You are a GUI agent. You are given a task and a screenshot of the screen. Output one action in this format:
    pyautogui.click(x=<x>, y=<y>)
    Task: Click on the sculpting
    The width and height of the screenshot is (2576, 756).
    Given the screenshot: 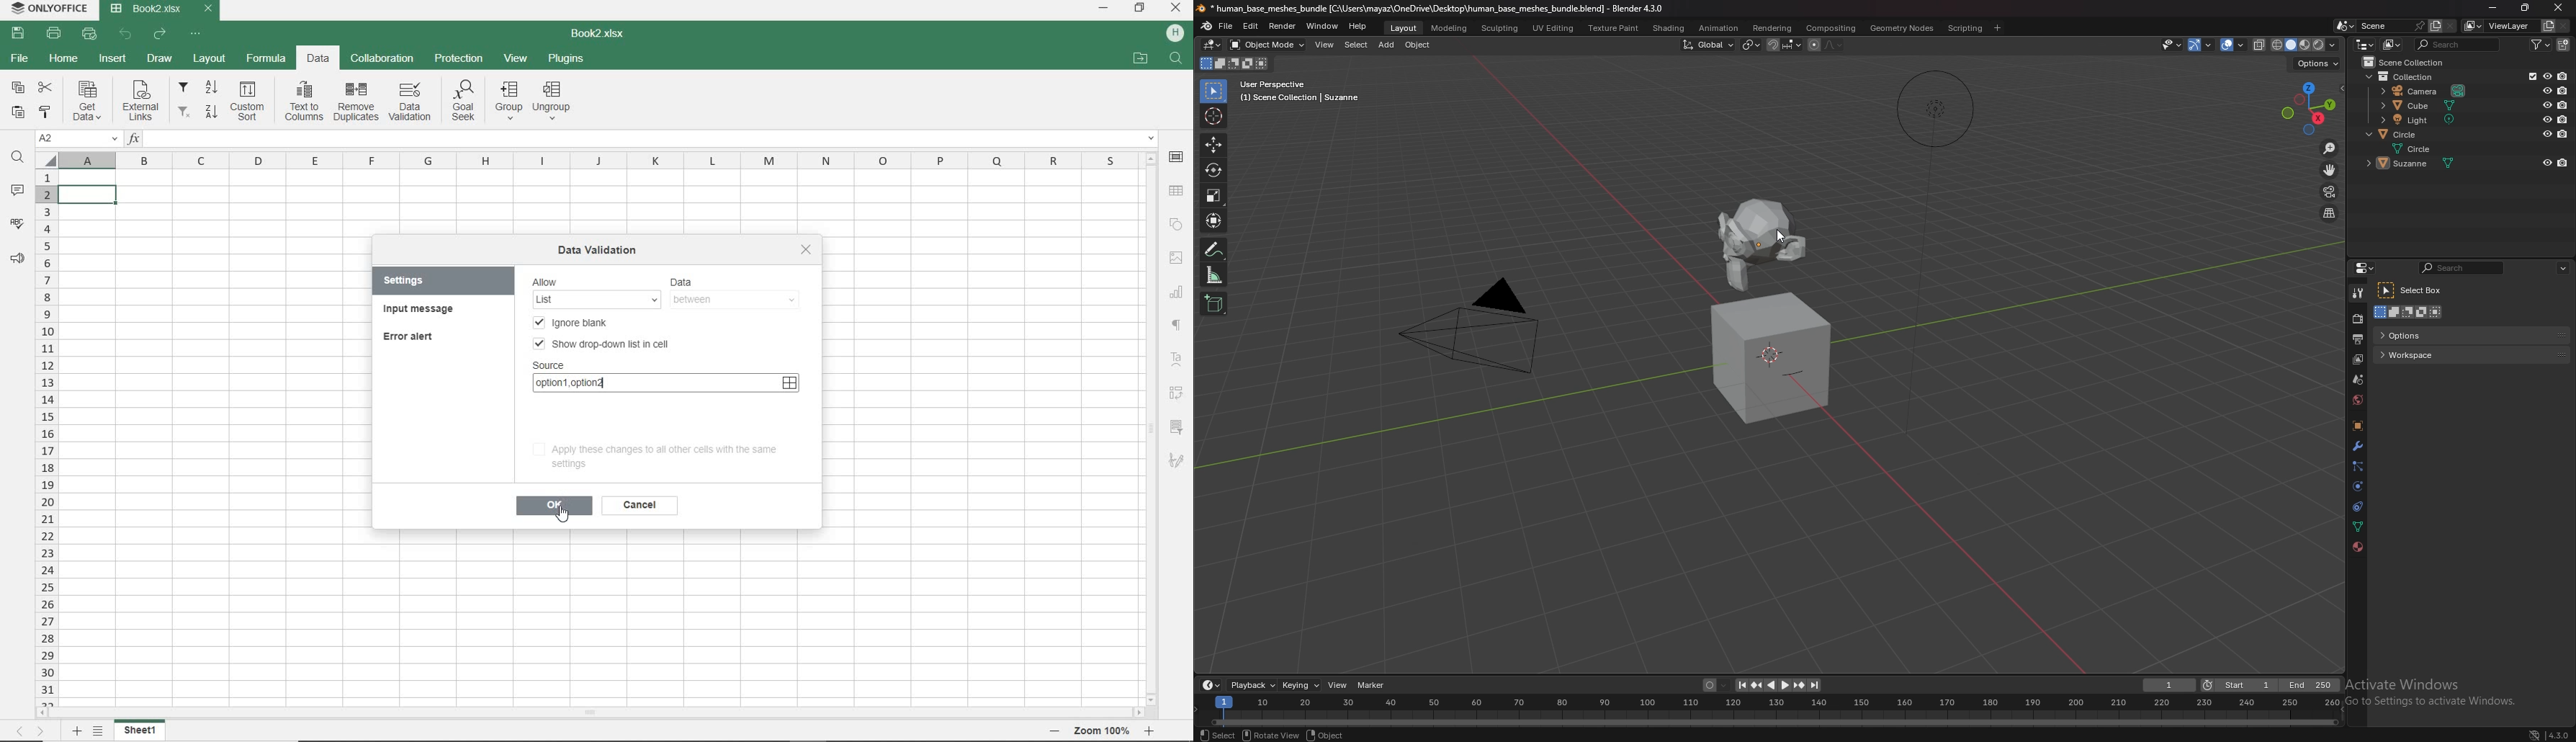 What is the action you would take?
    pyautogui.click(x=1500, y=27)
    